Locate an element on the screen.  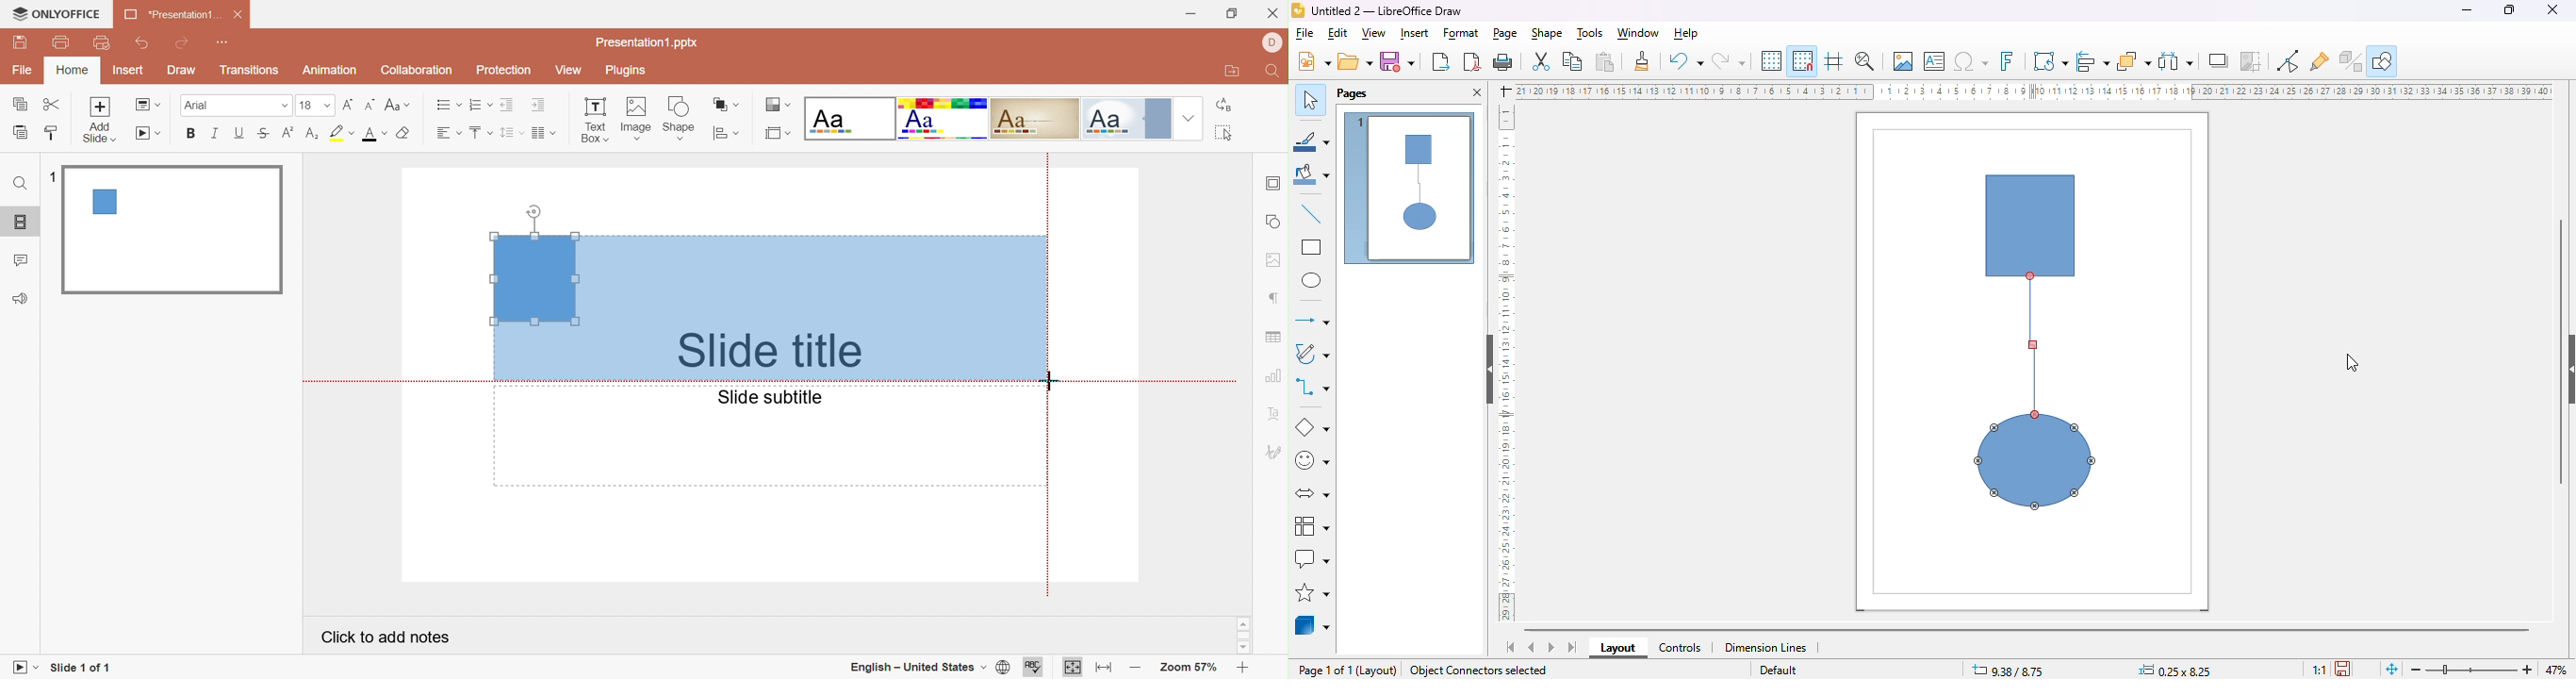
Bullets is located at coordinates (448, 105).